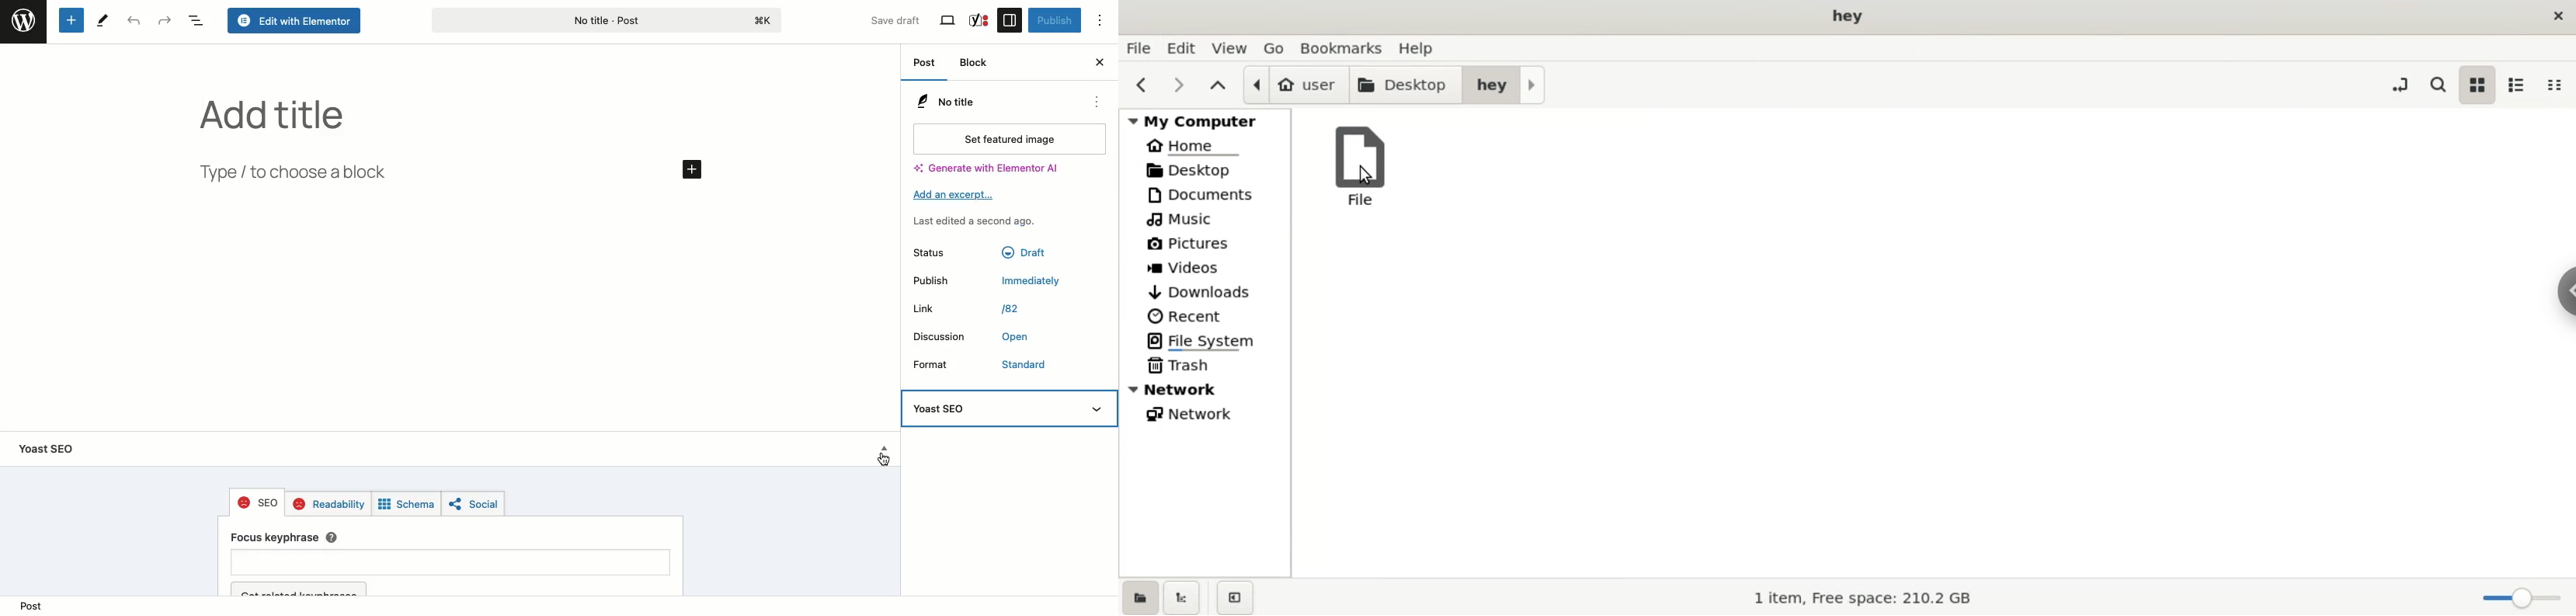 This screenshot has height=616, width=2576. I want to click on Publish, so click(936, 280).